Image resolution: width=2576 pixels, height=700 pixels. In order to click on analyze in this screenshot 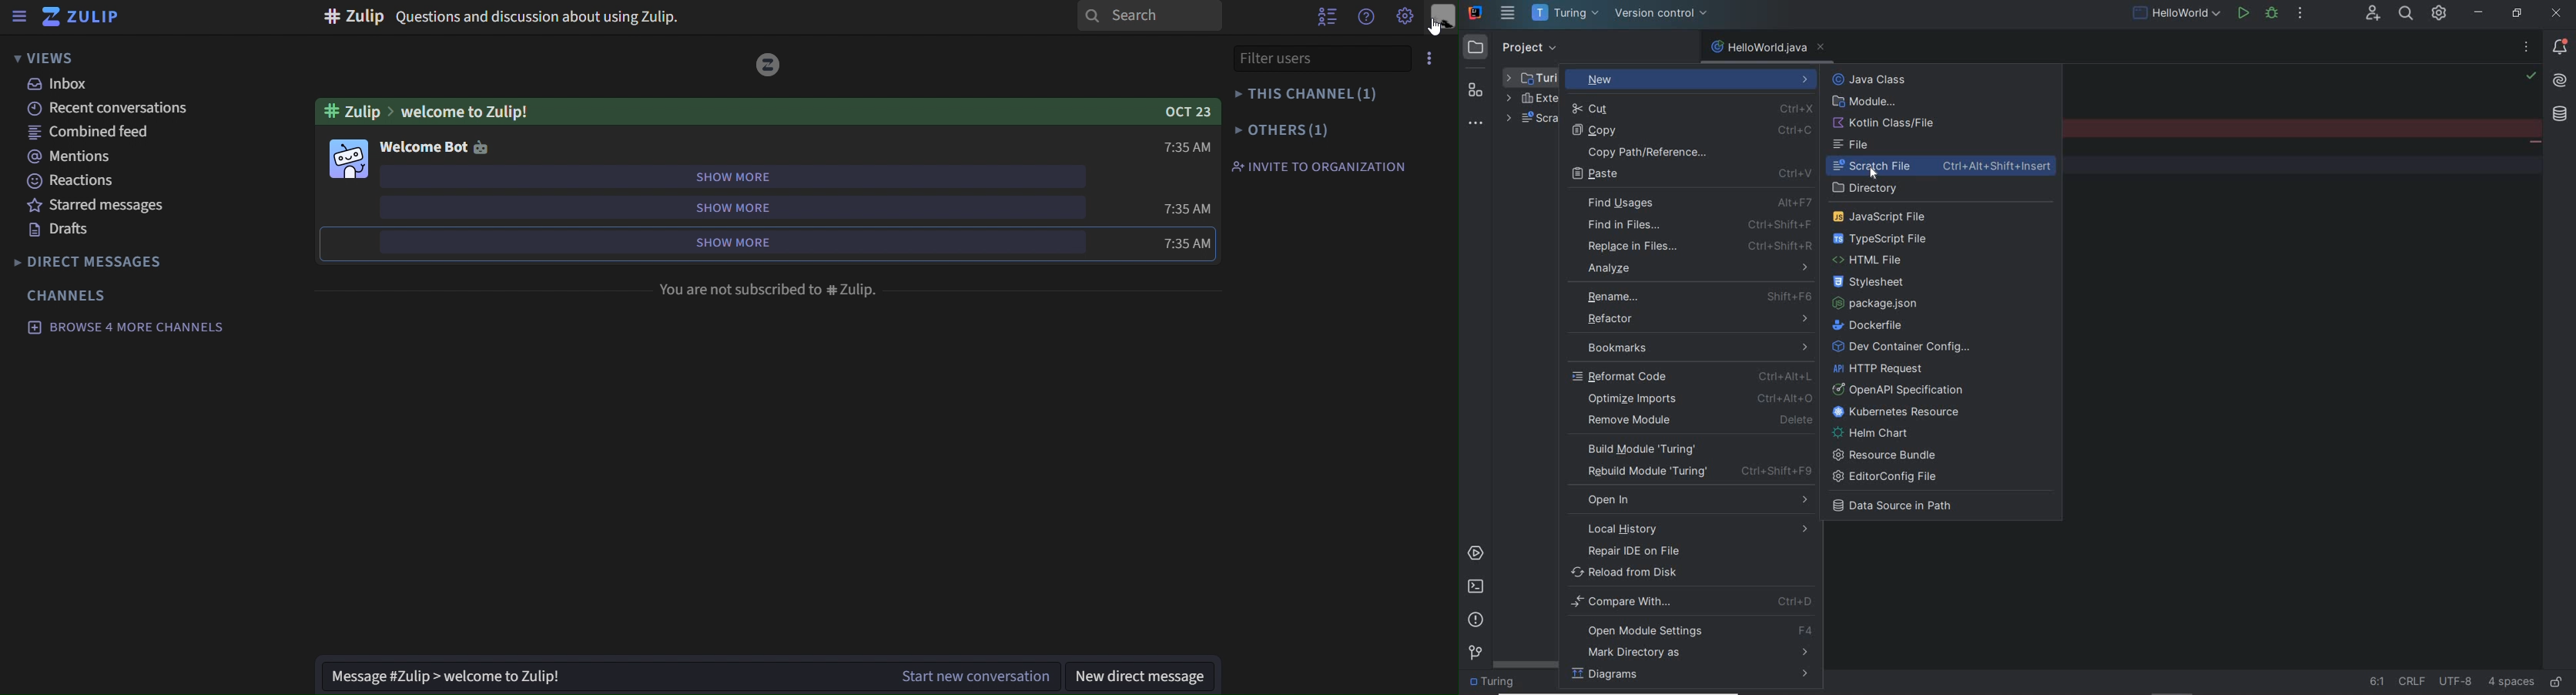, I will do `click(1698, 267)`.